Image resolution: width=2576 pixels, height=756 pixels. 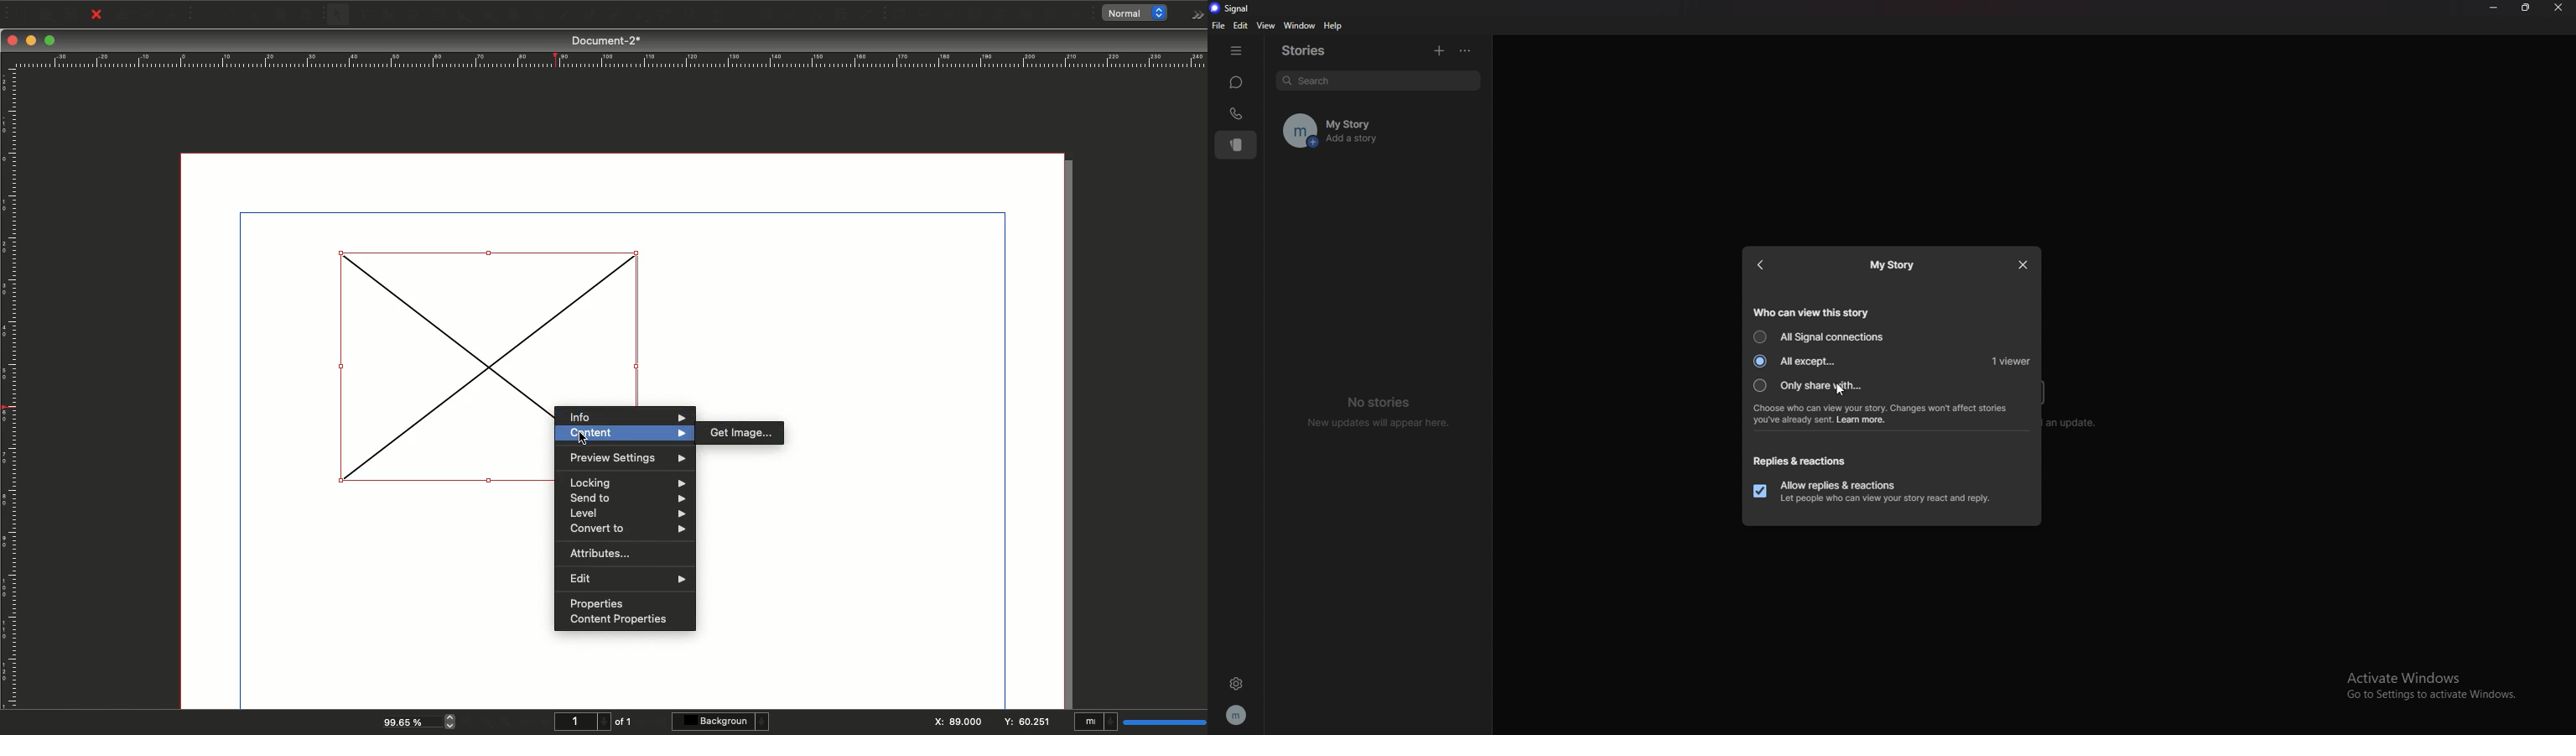 I want to click on Redo, so click(x=231, y=16).